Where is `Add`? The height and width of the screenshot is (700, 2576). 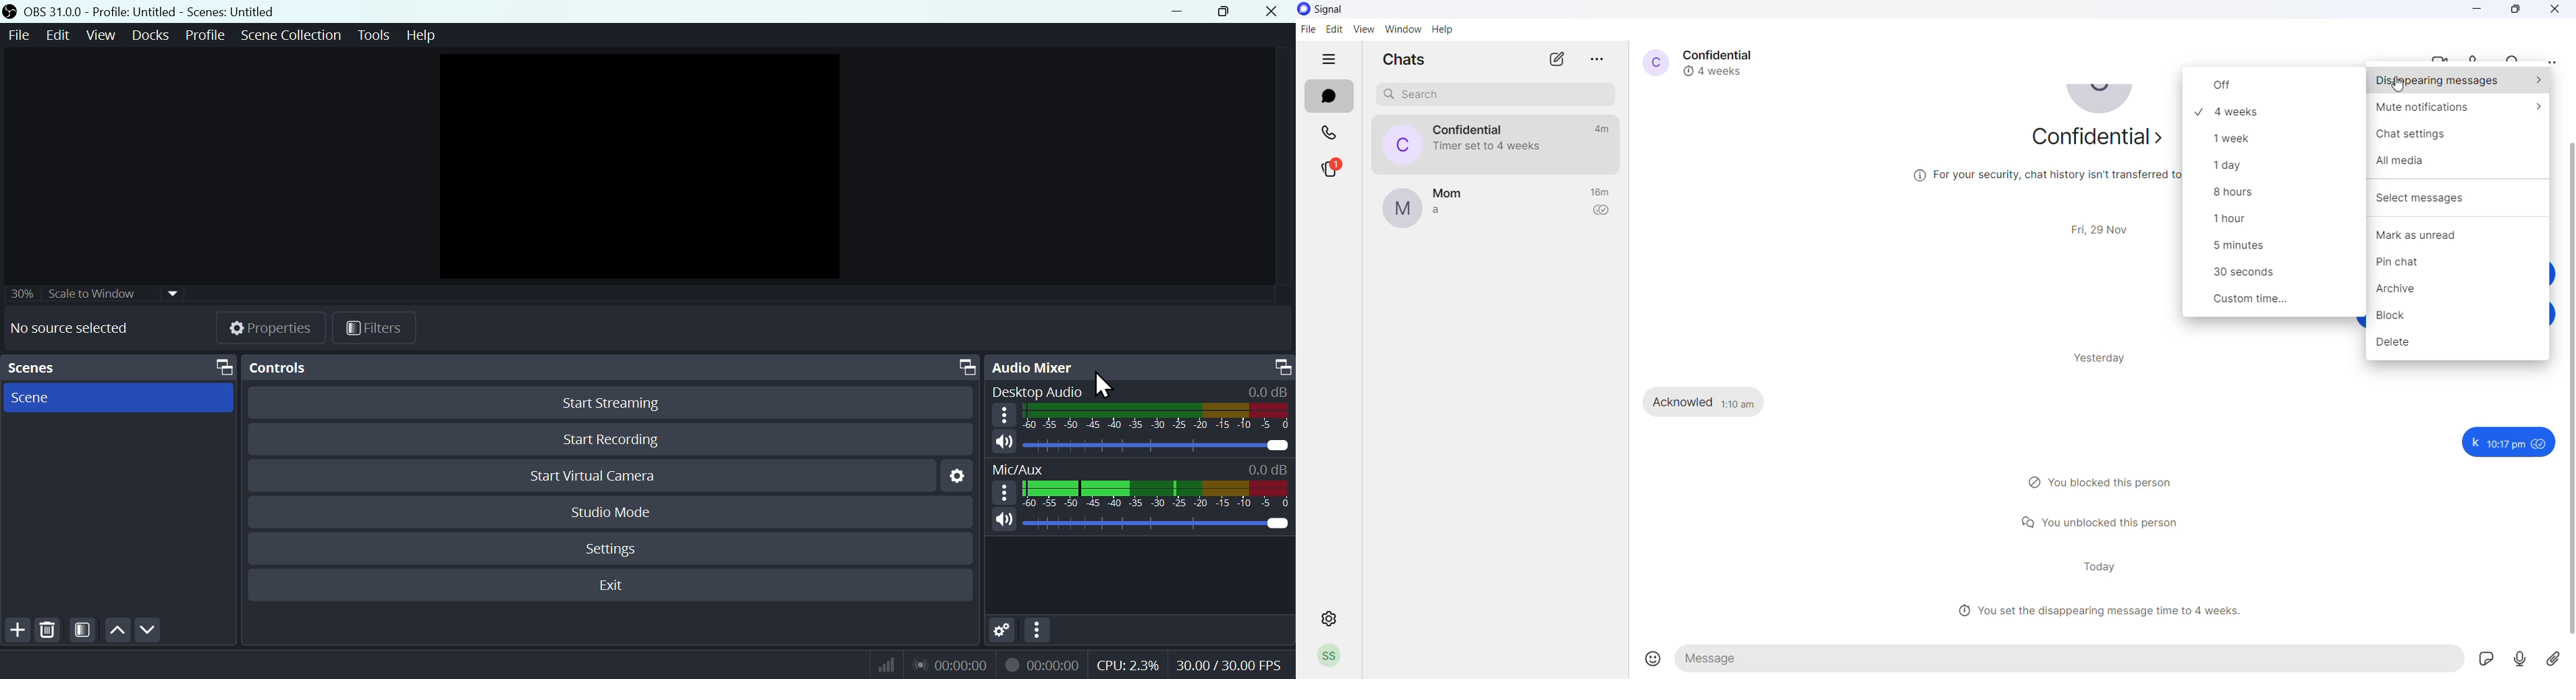
Add is located at coordinates (13, 630).